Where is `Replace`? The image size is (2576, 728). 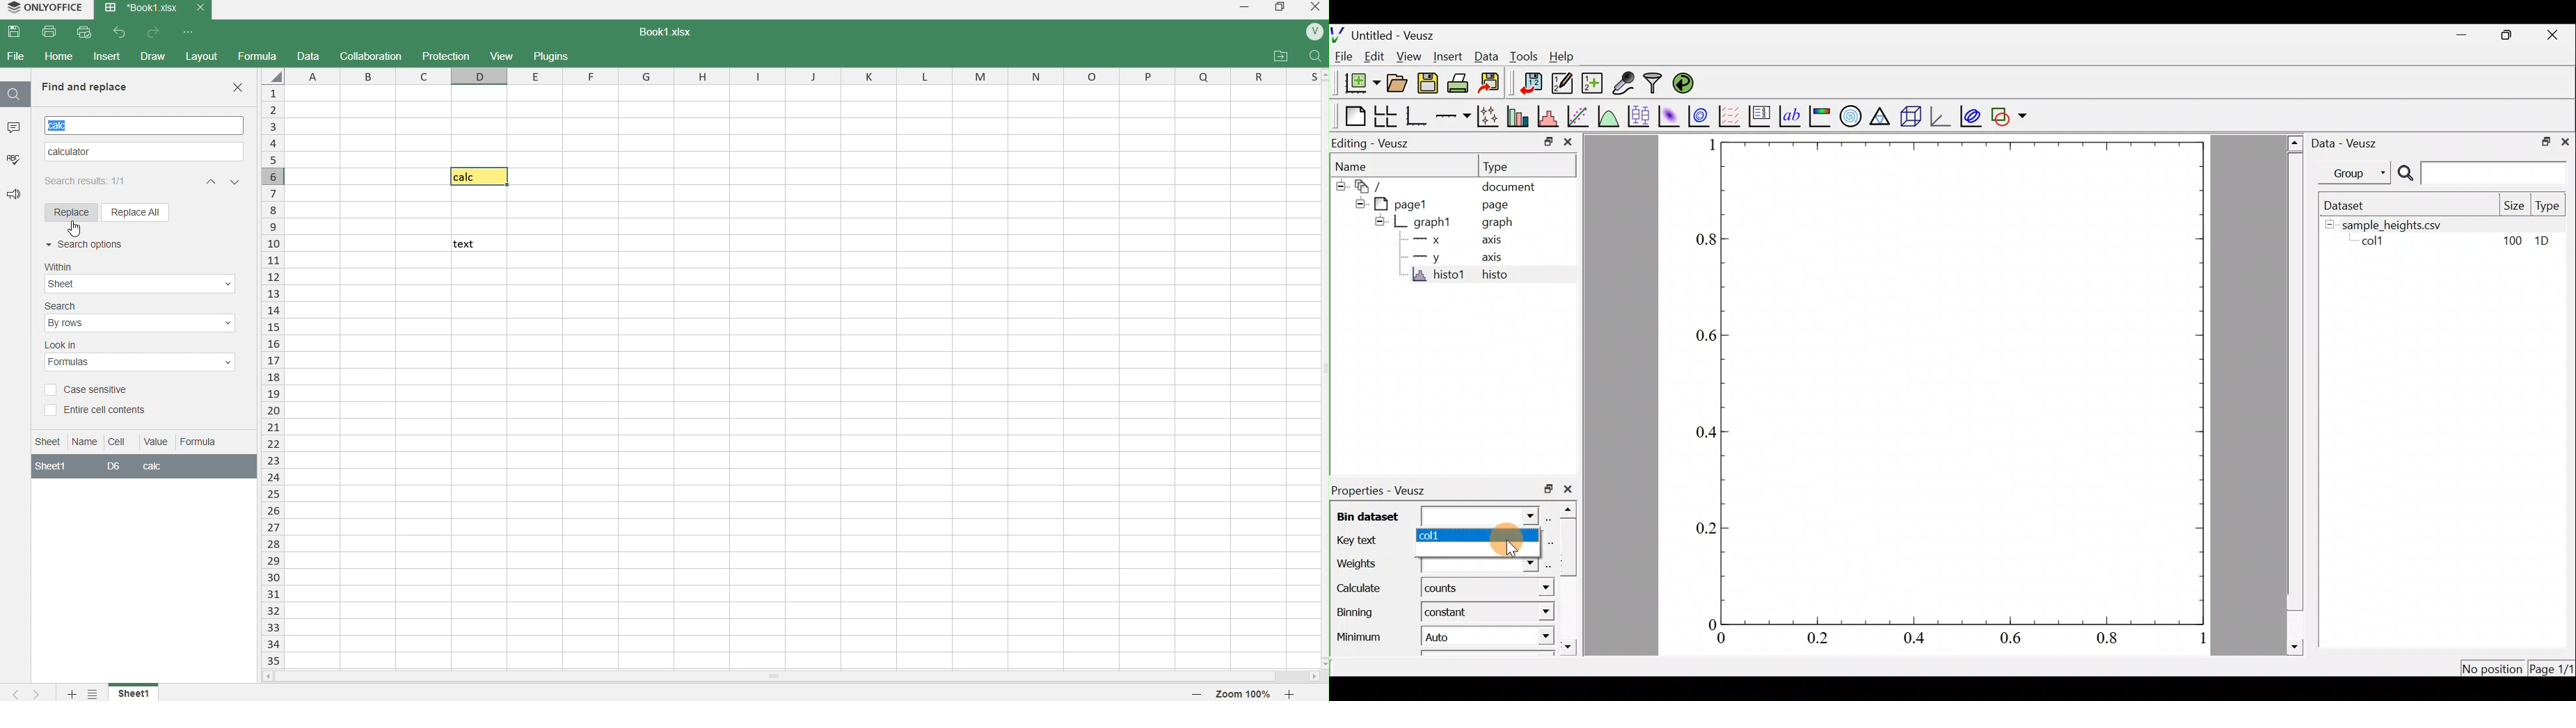
Replace is located at coordinates (70, 212).